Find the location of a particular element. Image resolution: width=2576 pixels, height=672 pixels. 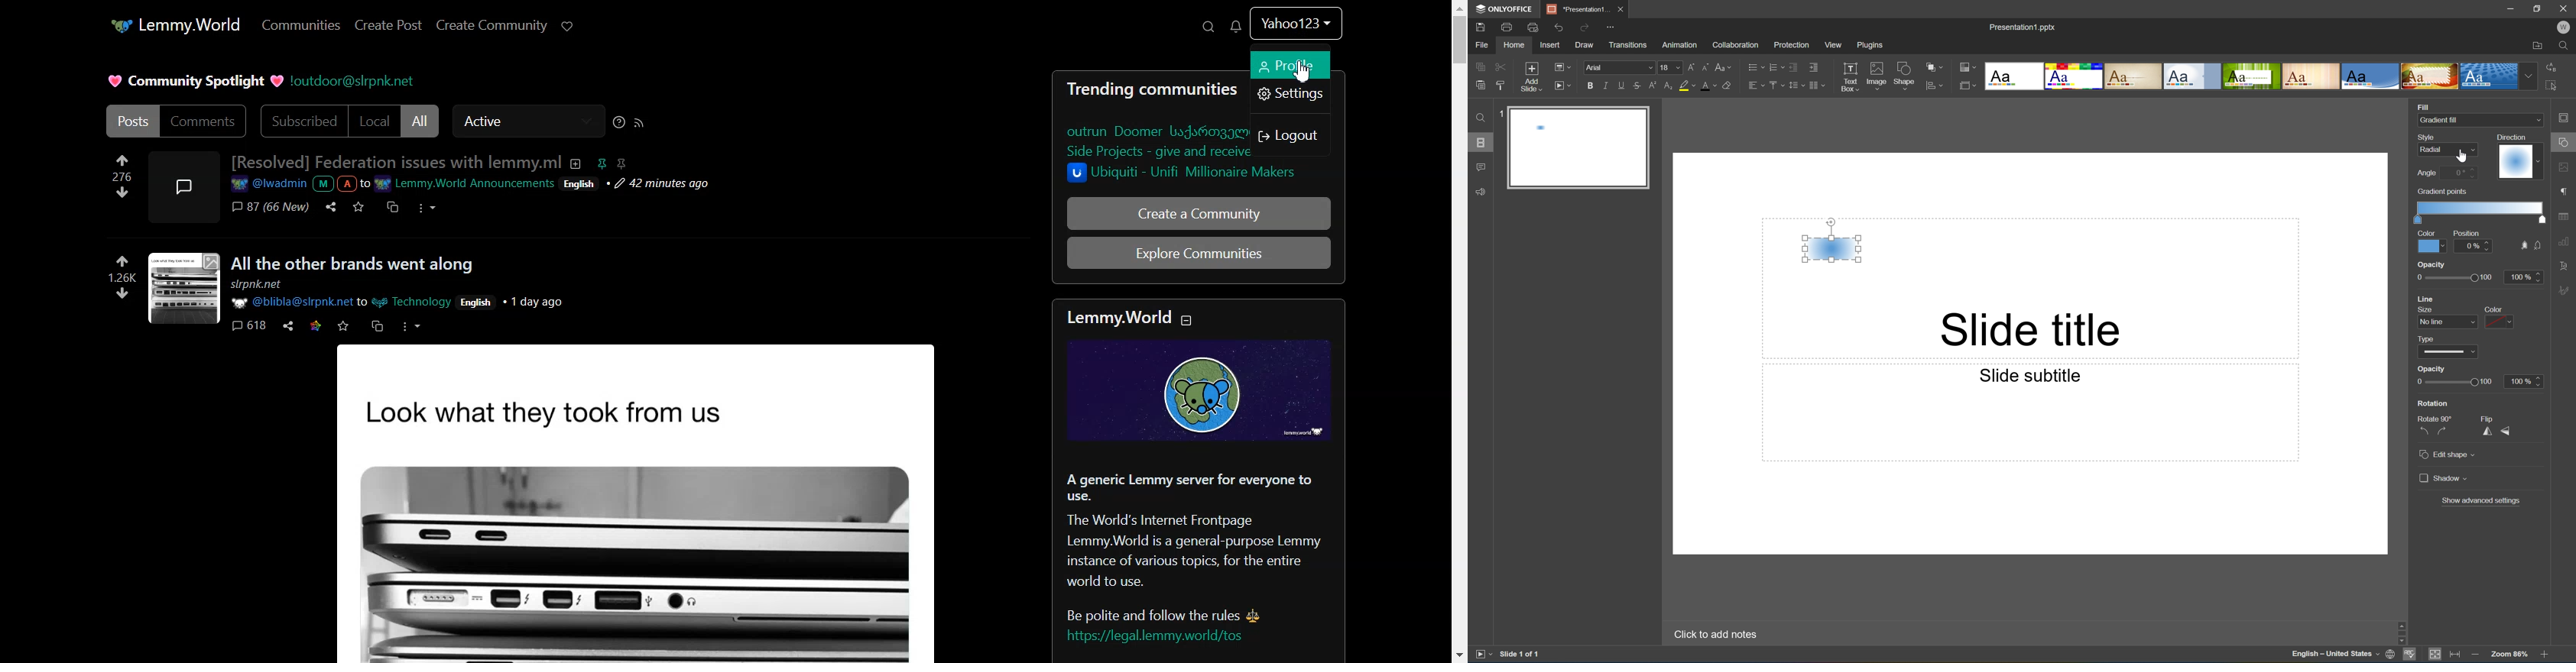

All is located at coordinates (420, 121).